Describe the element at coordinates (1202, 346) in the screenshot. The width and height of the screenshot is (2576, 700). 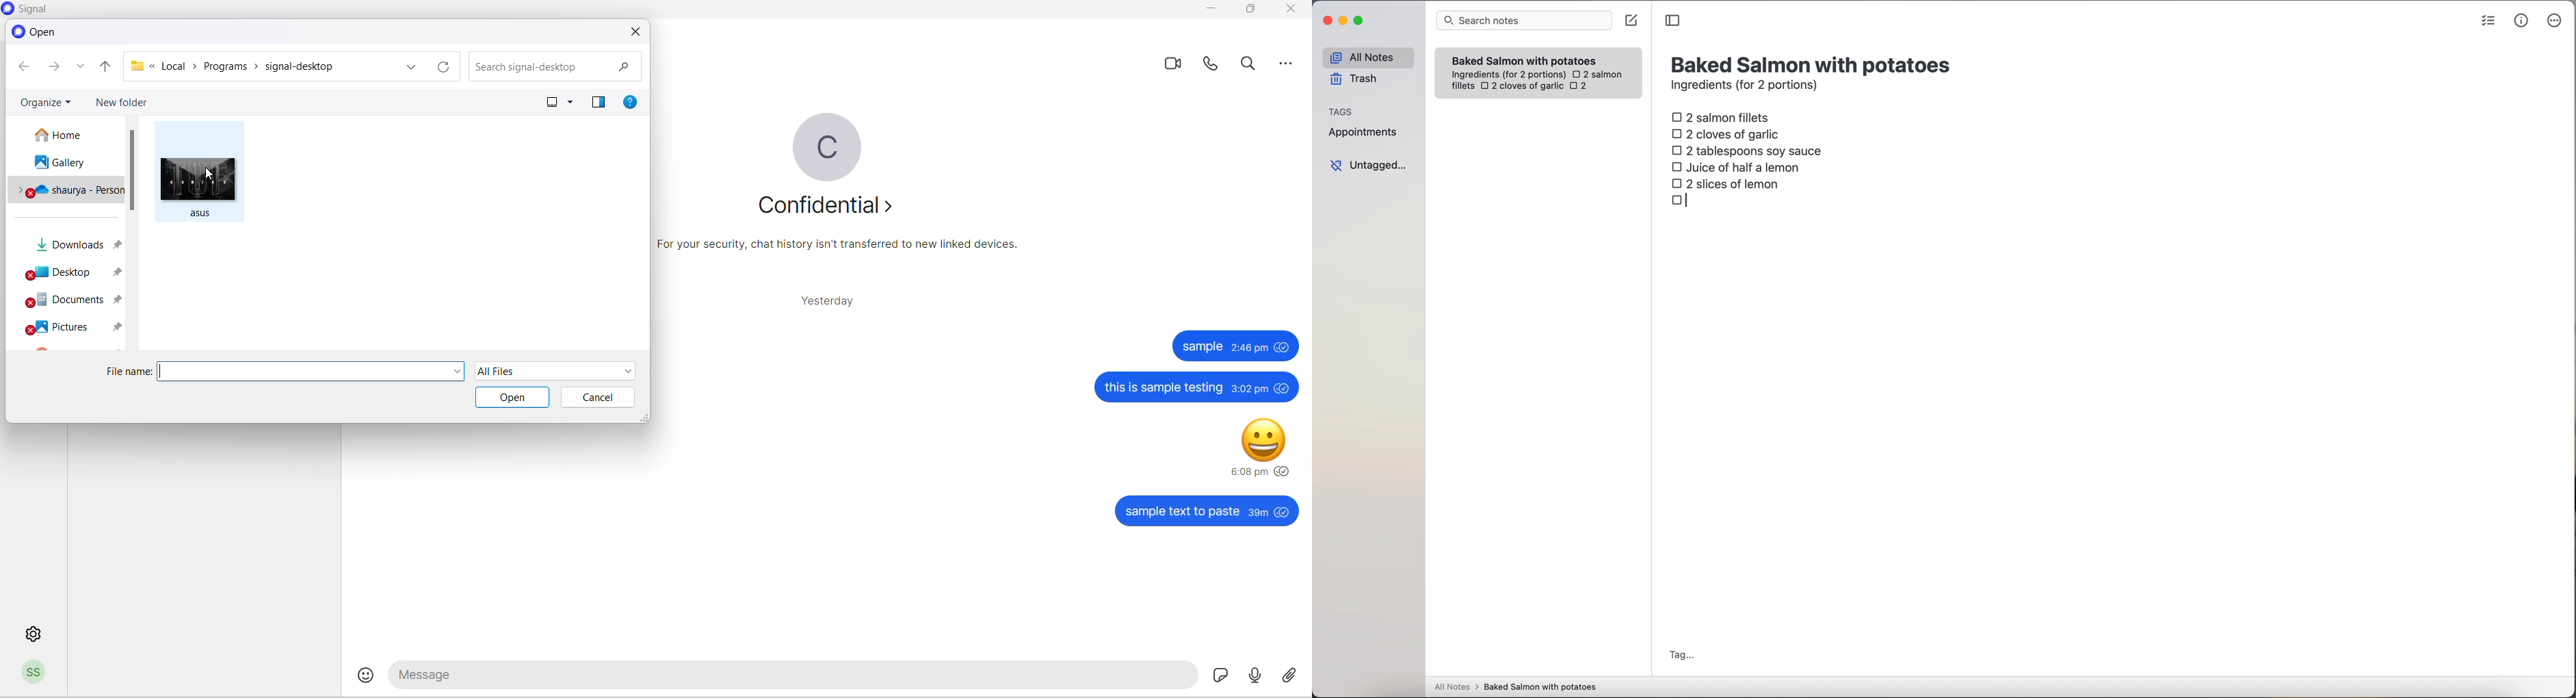
I see `sample` at that location.